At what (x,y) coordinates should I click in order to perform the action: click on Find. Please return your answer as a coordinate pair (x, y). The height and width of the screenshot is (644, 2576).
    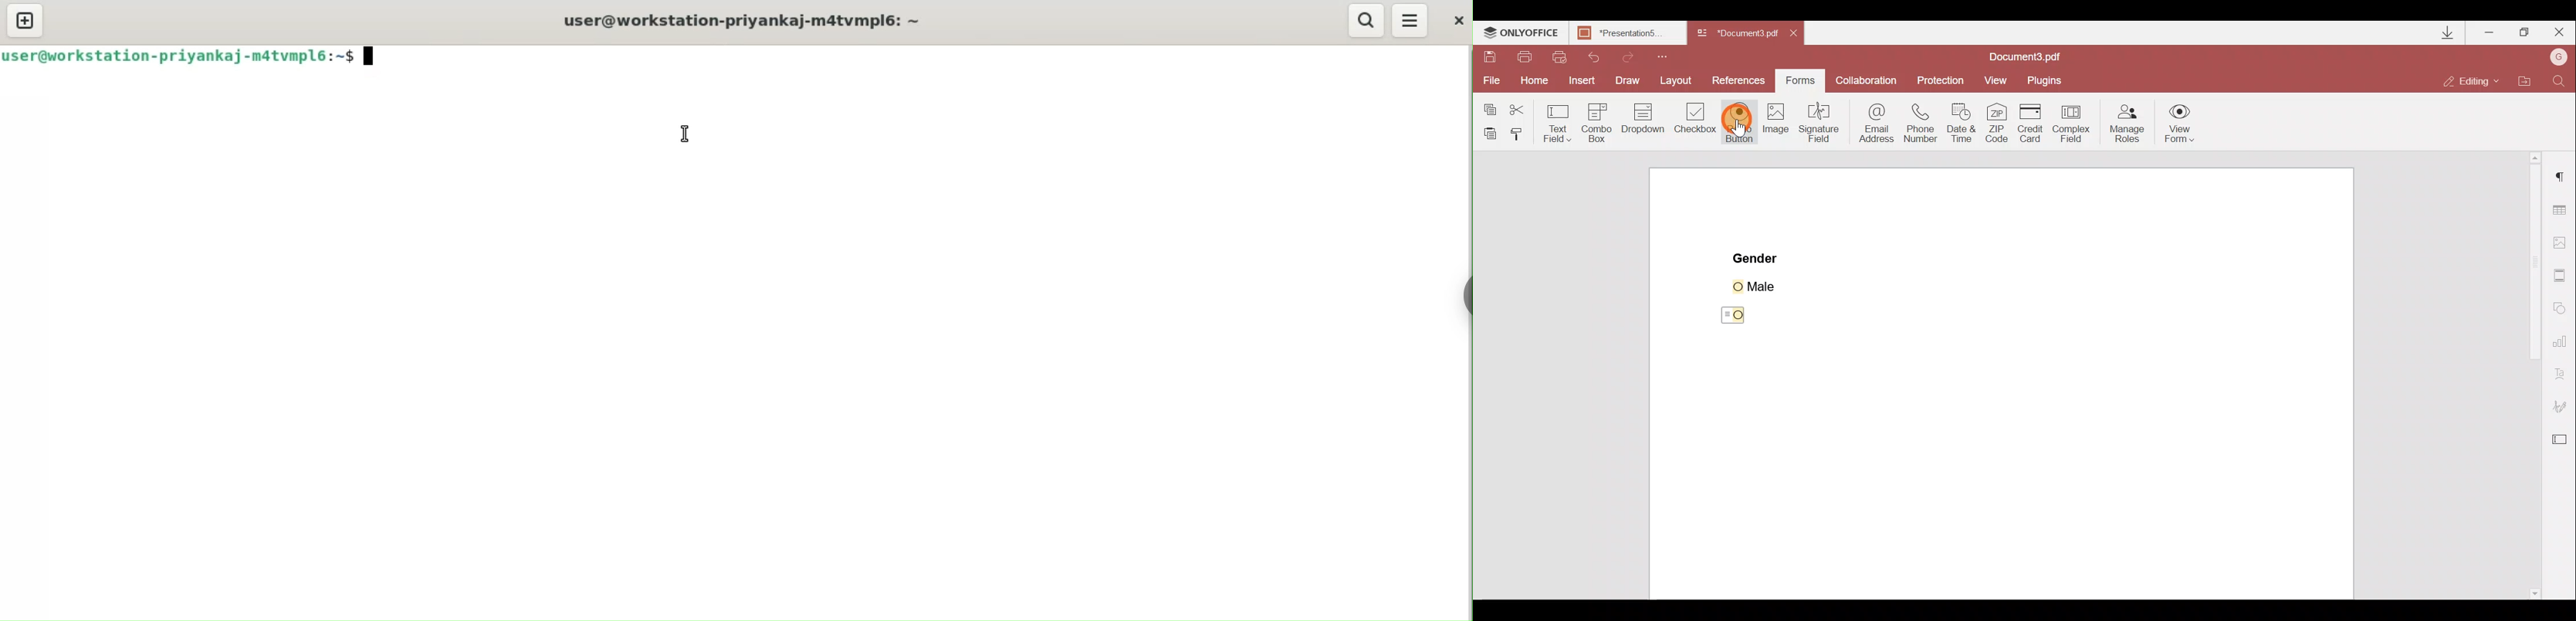
    Looking at the image, I should click on (2560, 79).